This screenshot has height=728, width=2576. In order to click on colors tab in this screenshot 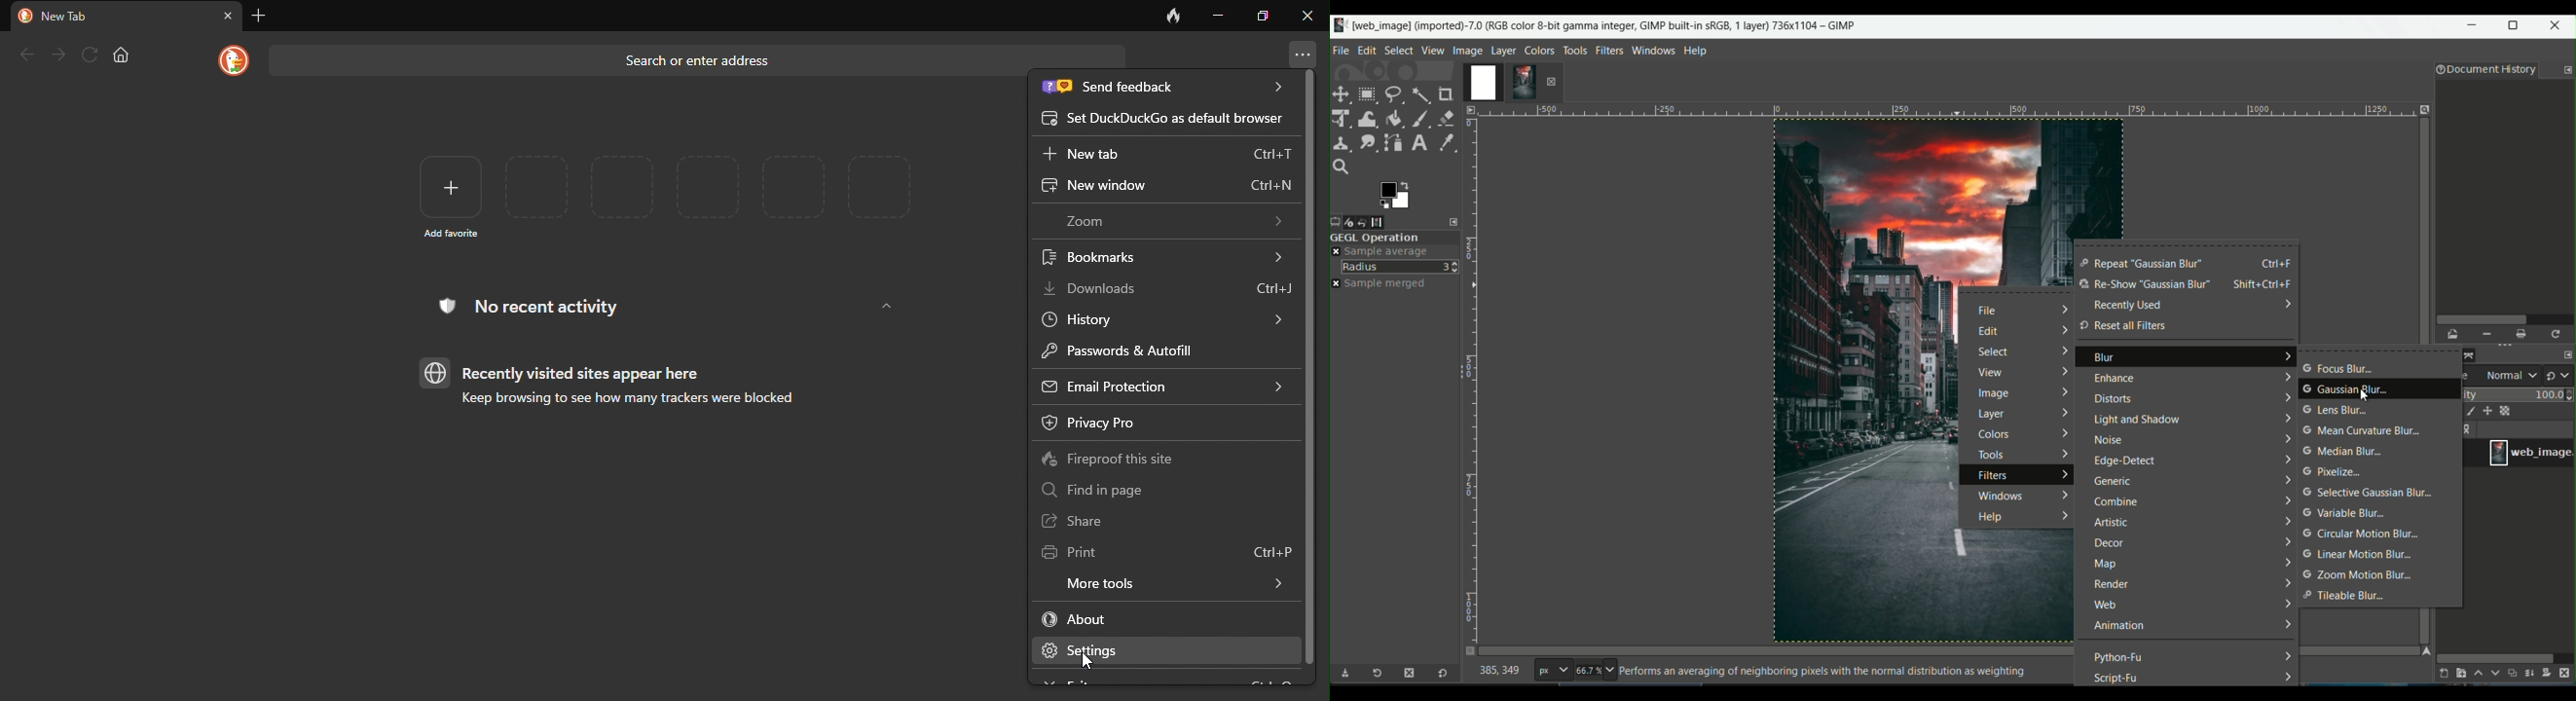, I will do `click(1540, 49)`.